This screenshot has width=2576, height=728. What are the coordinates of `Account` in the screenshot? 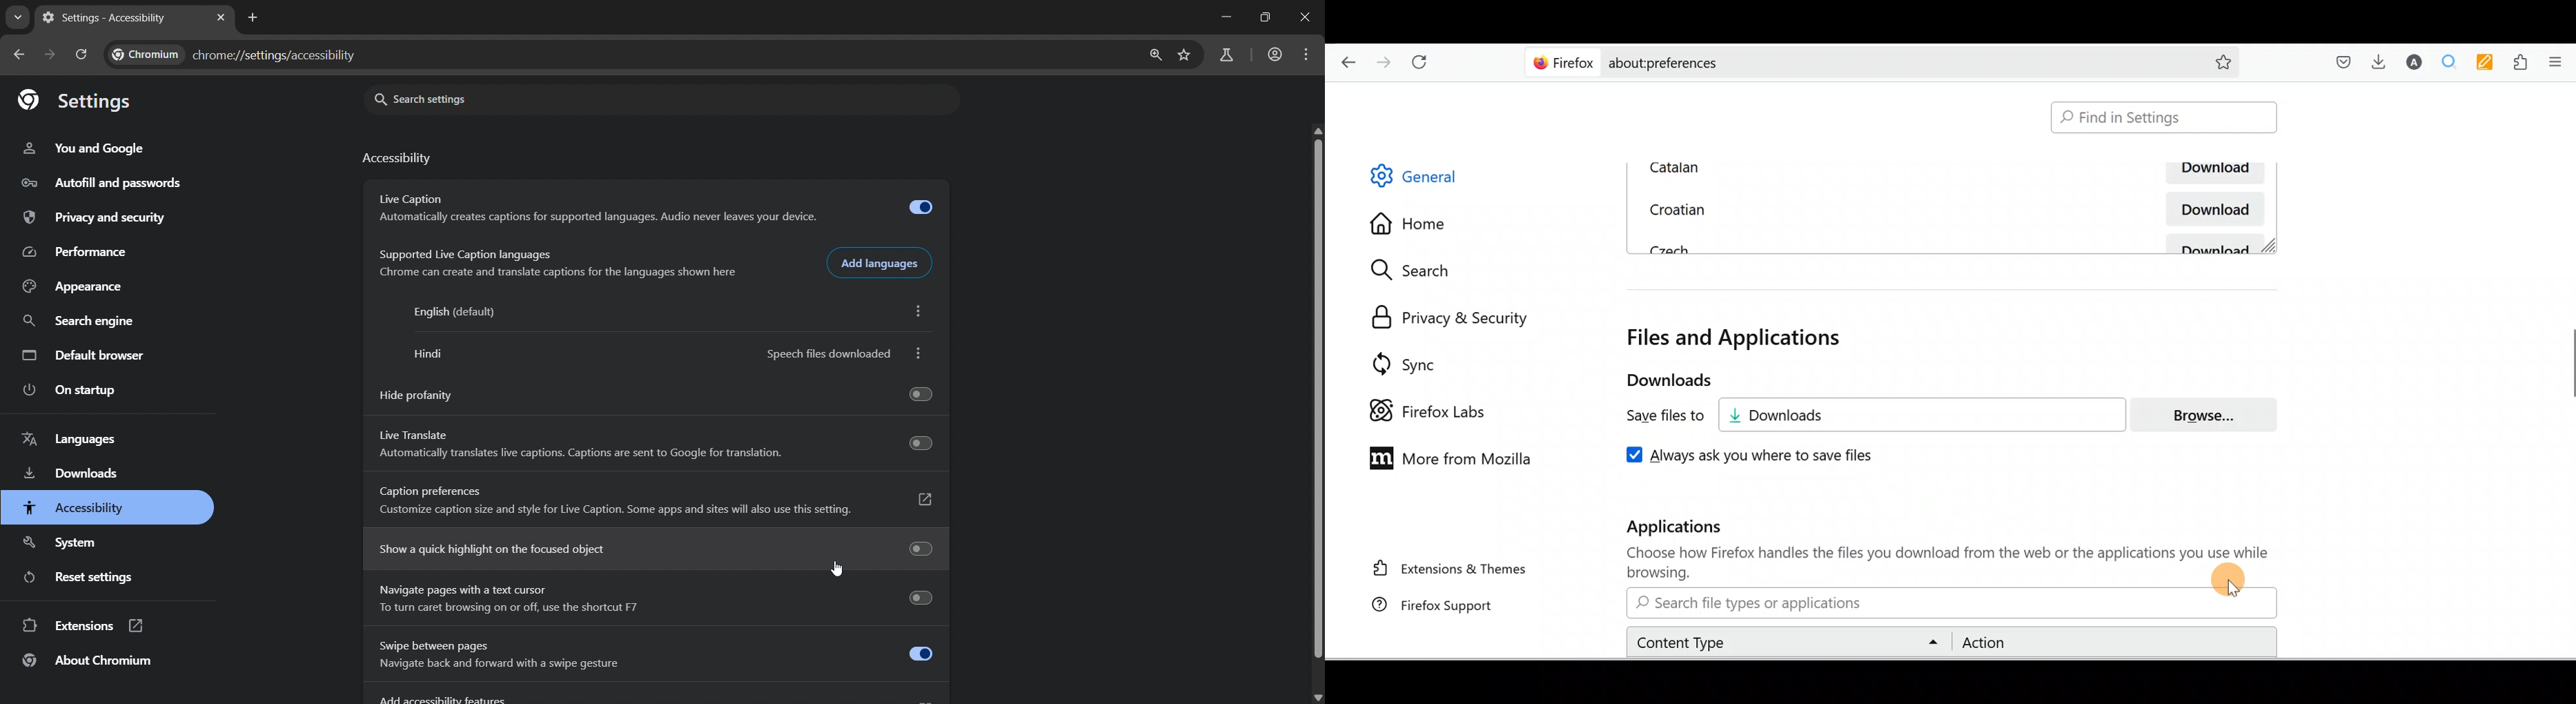 It's located at (2416, 63).